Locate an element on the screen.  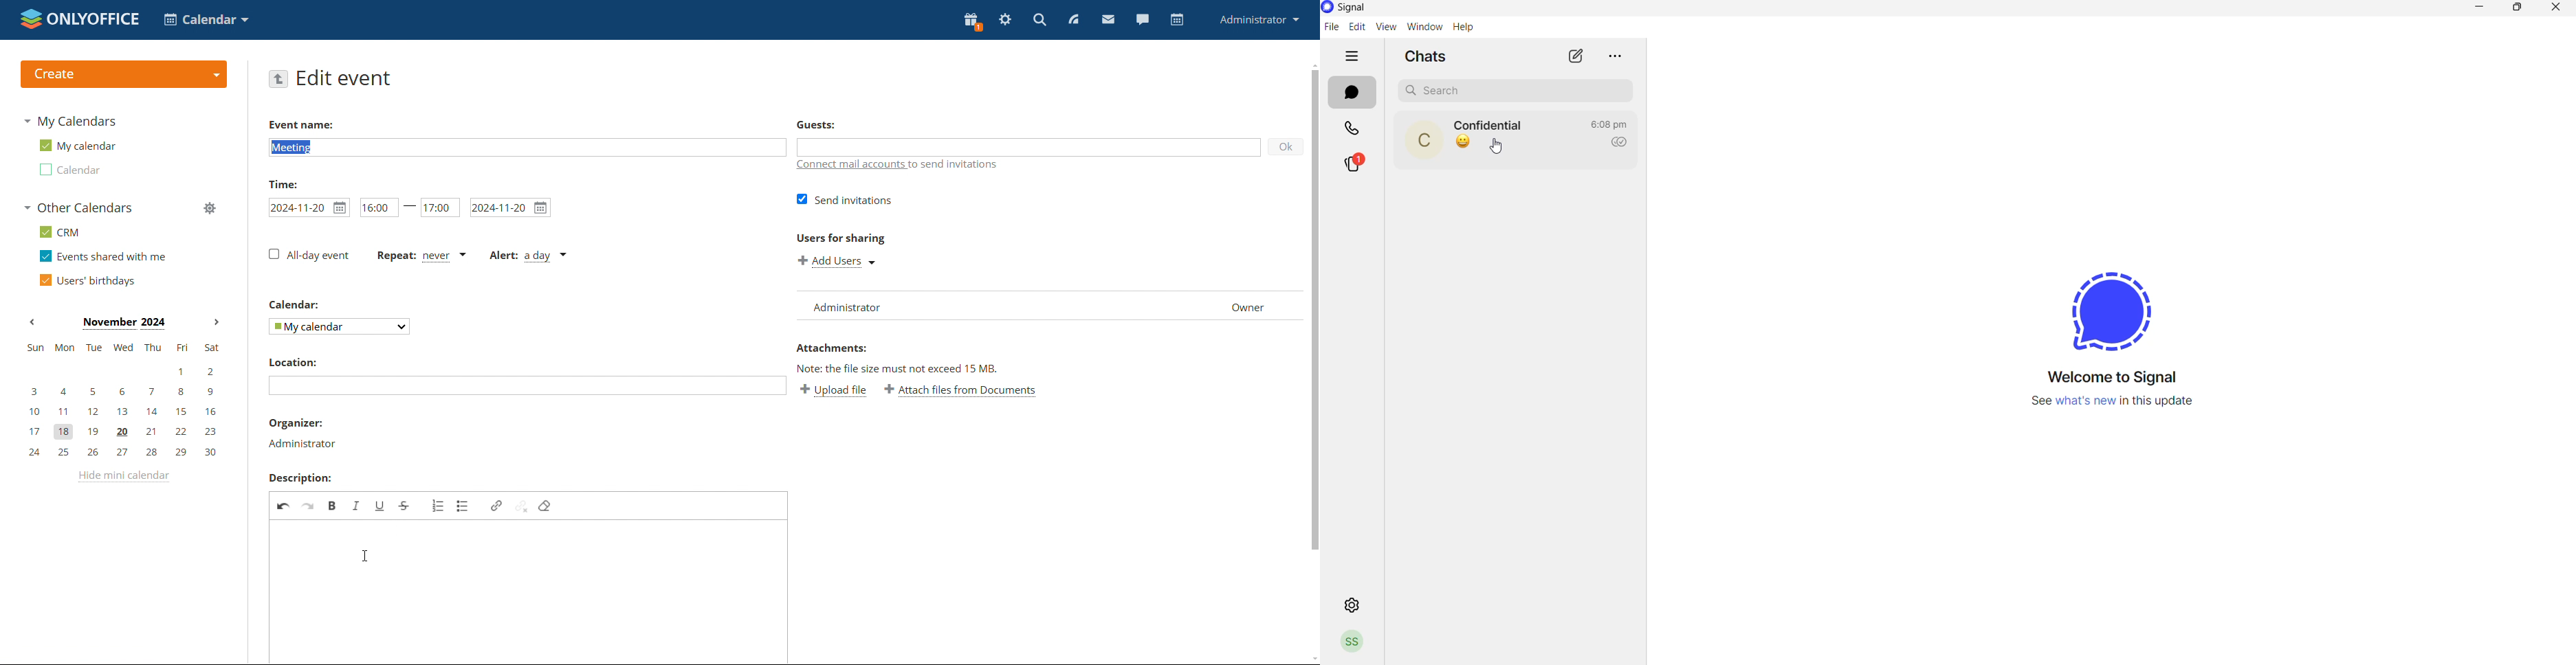
stories is located at coordinates (1354, 162).